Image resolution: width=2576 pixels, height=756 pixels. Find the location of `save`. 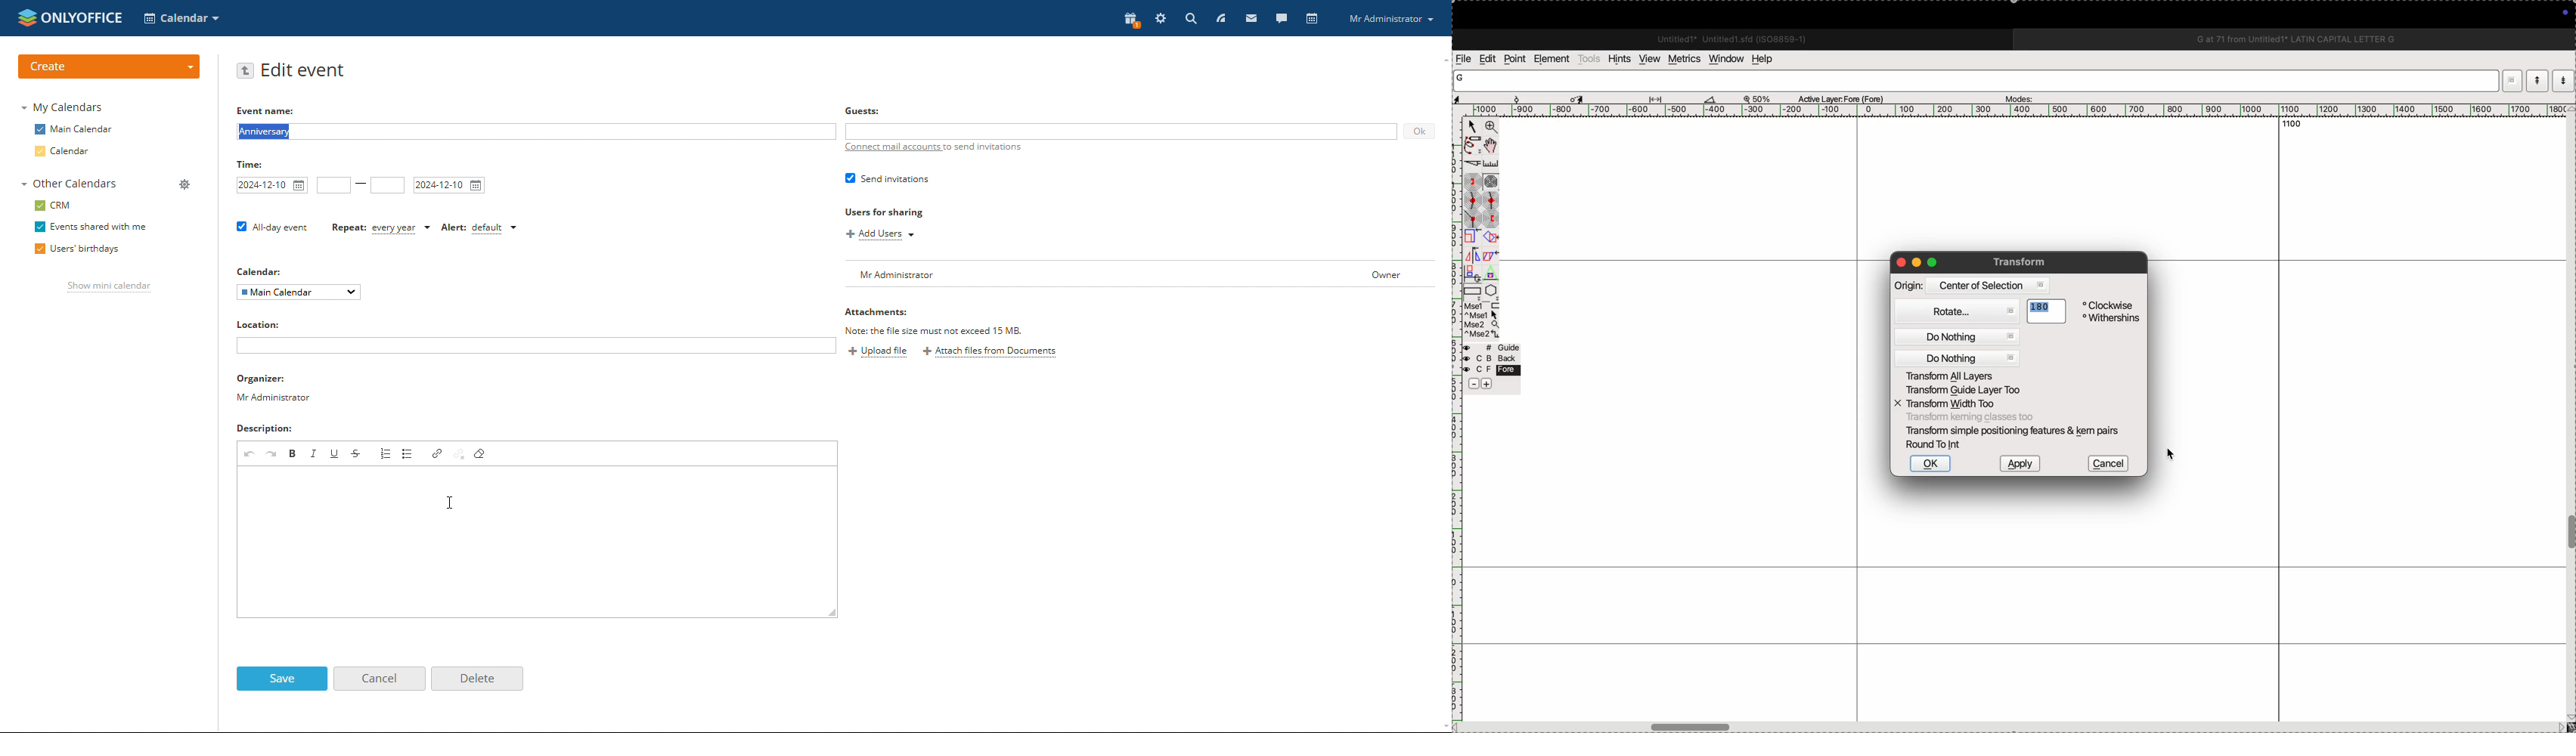

save is located at coordinates (281, 679).